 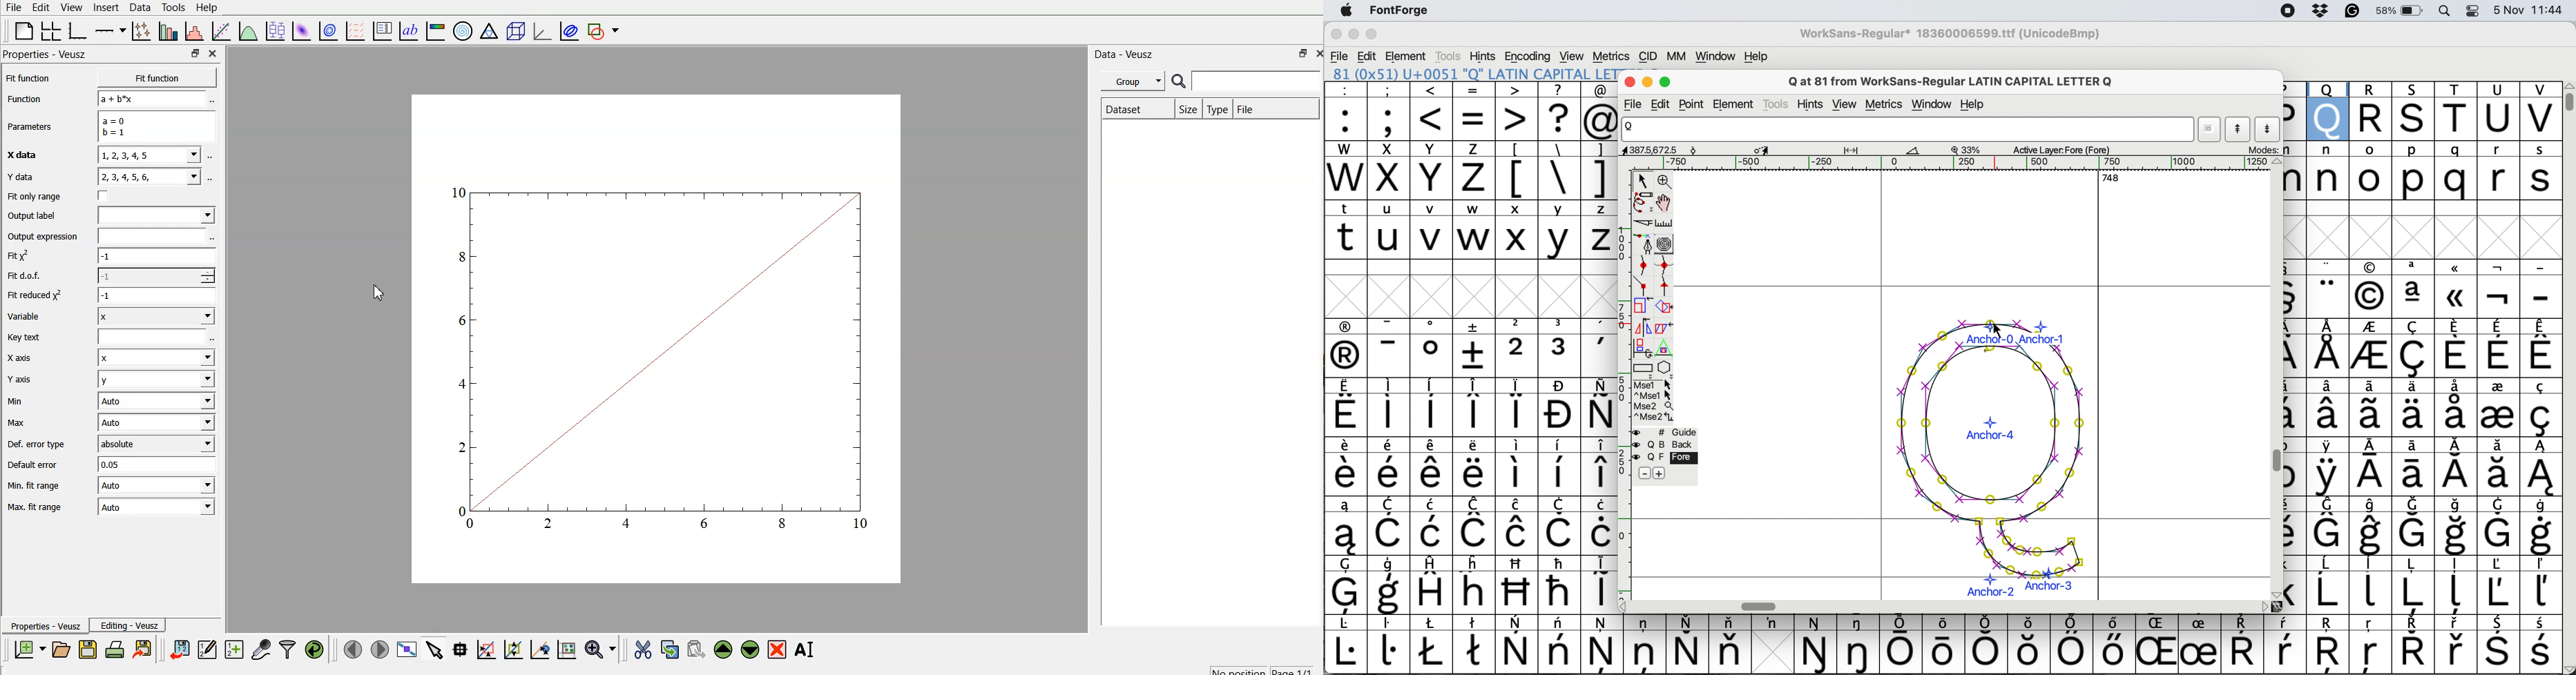 What do you see at coordinates (1416, 150) in the screenshot?
I see `uppercase letters` at bounding box center [1416, 150].